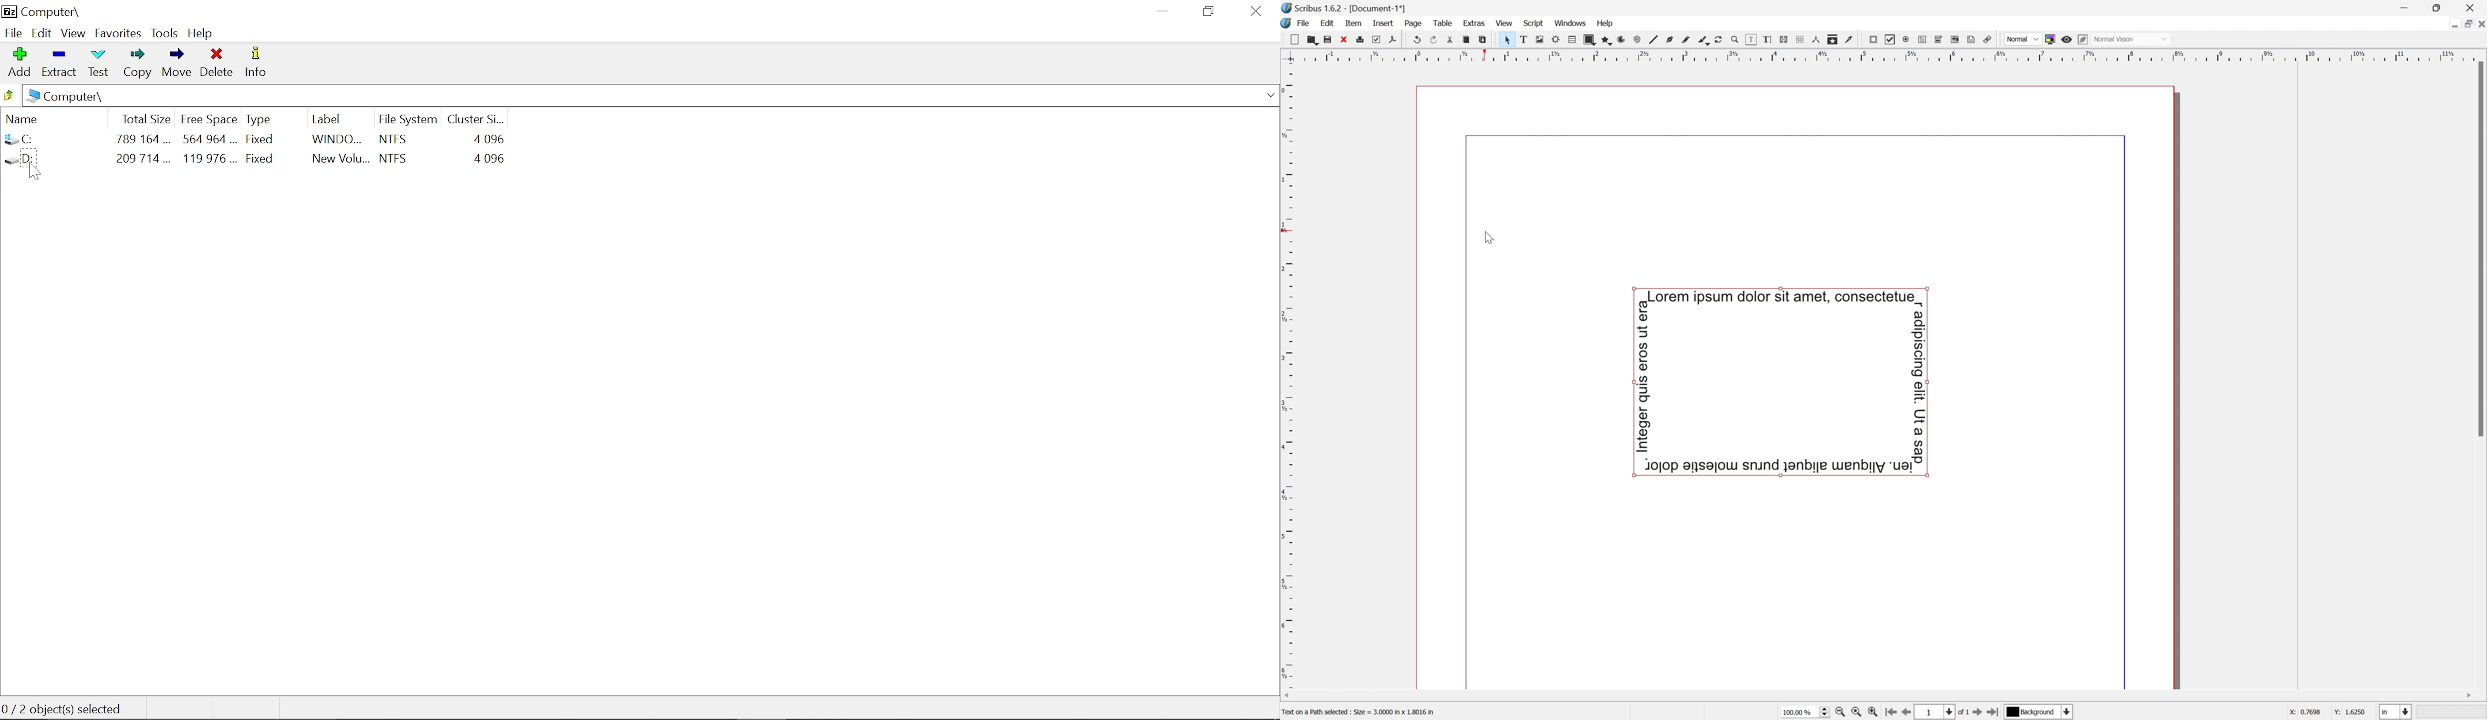  Describe the element at coordinates (1450, 38) in the screenshot. I see `Cut` at that location.